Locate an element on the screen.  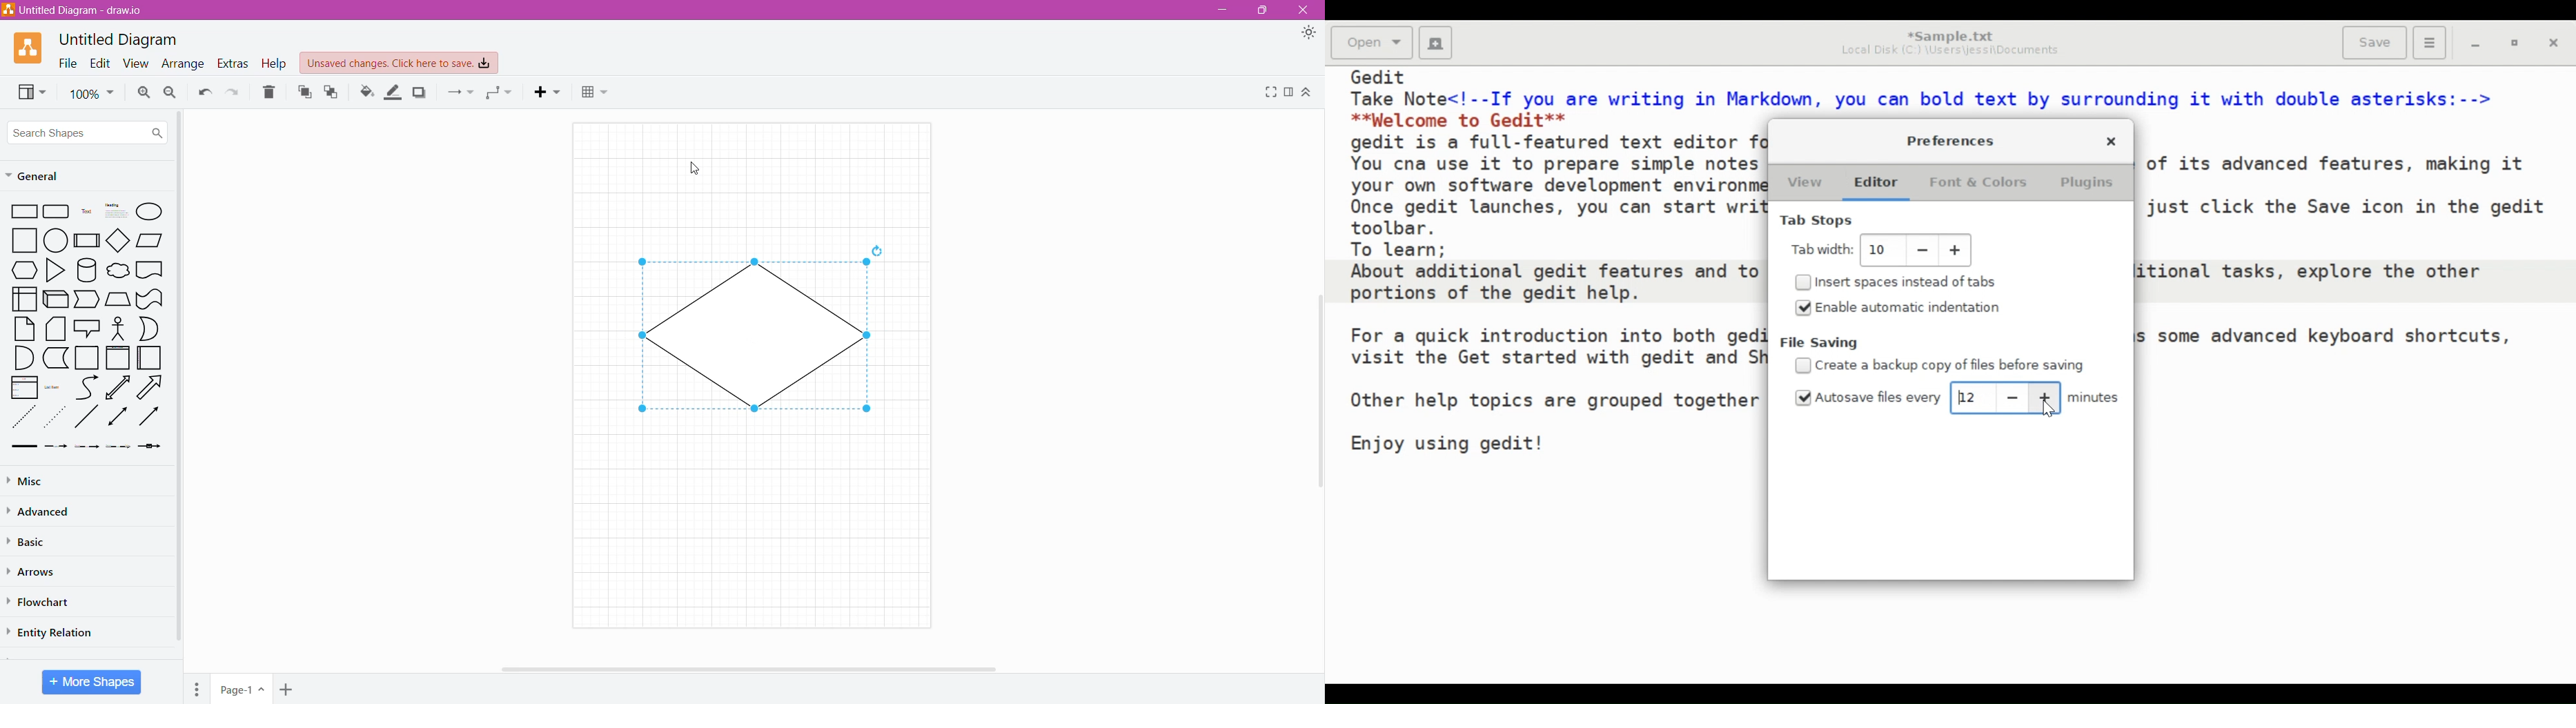
Basic is located at coordinates (31, 540).